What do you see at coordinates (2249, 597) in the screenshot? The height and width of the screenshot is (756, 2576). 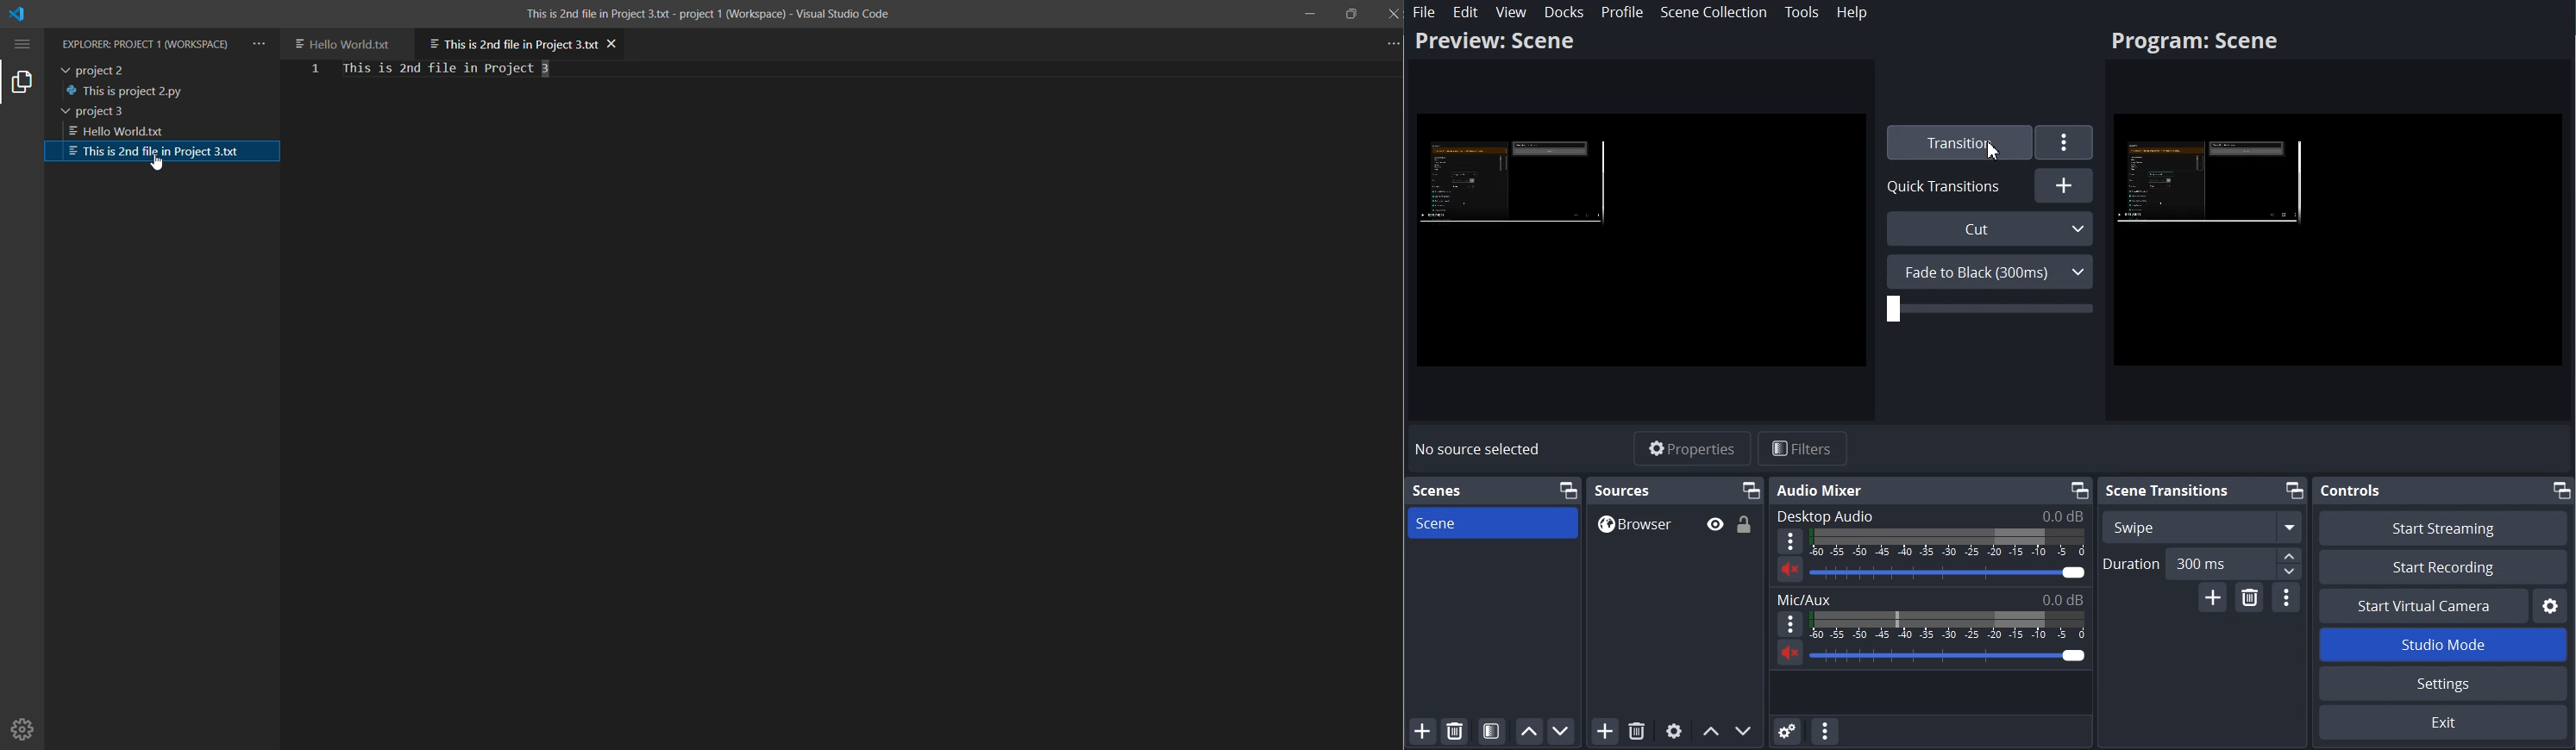 I see `Remove Configurable Transition` at bounding box center [2249, 597].